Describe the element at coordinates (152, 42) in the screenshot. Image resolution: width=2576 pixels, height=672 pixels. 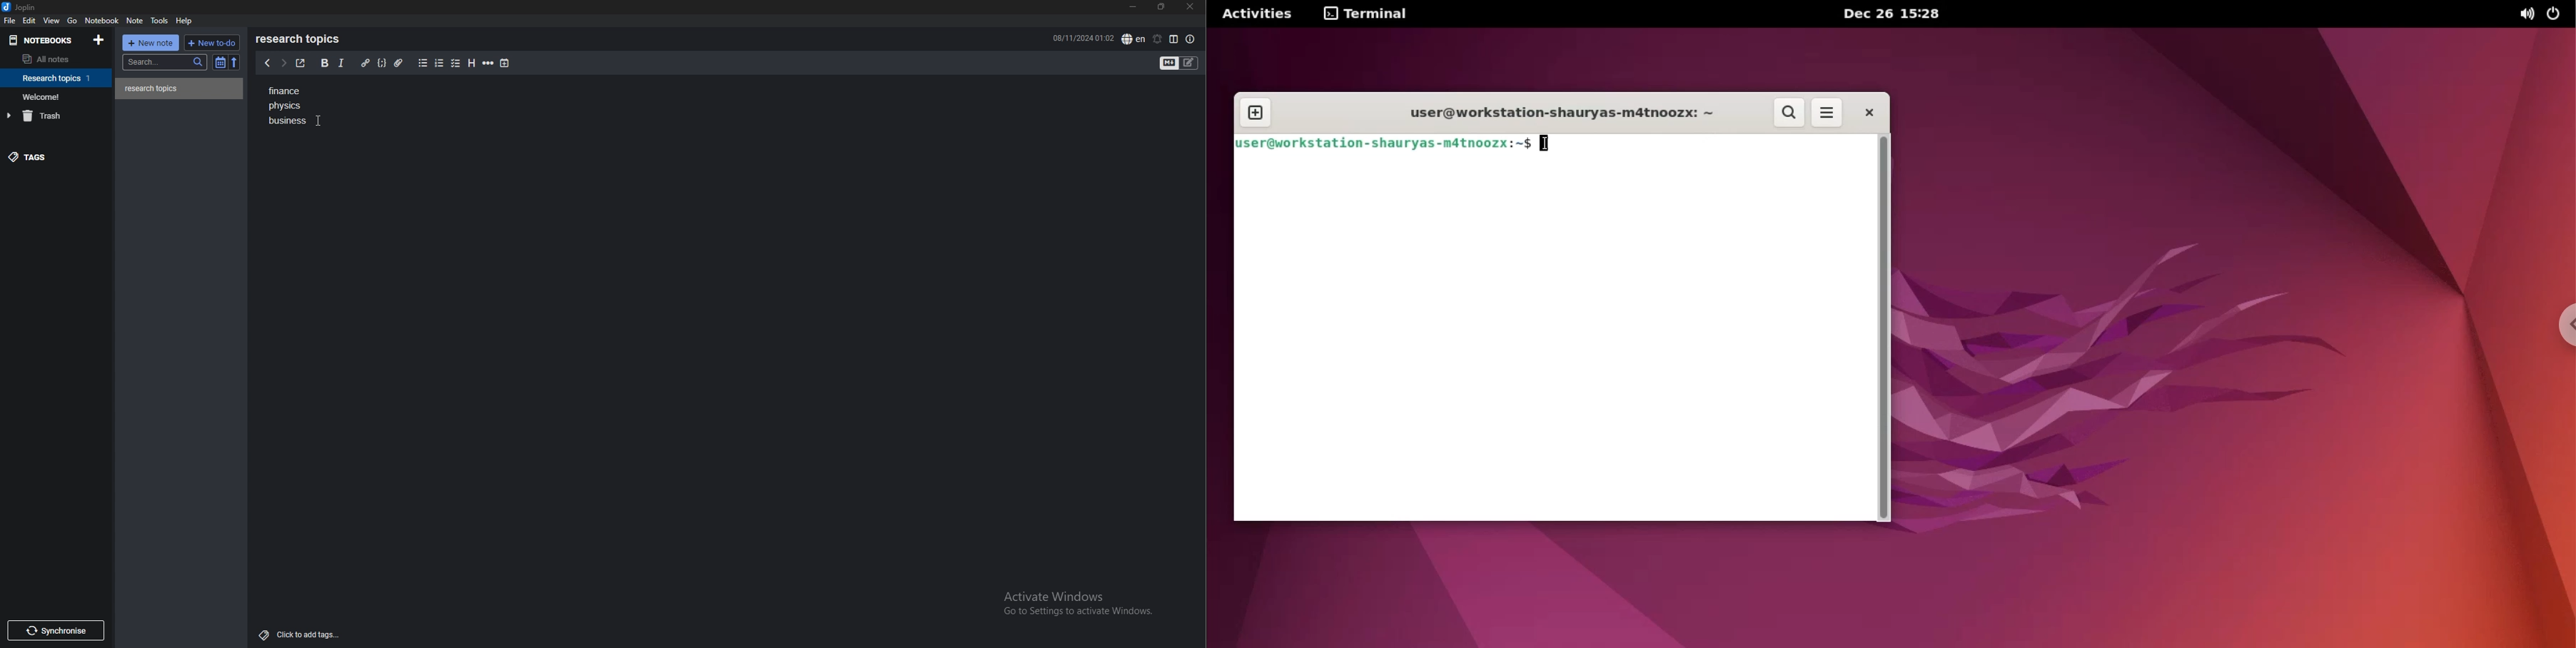
I see `new note` at that location.